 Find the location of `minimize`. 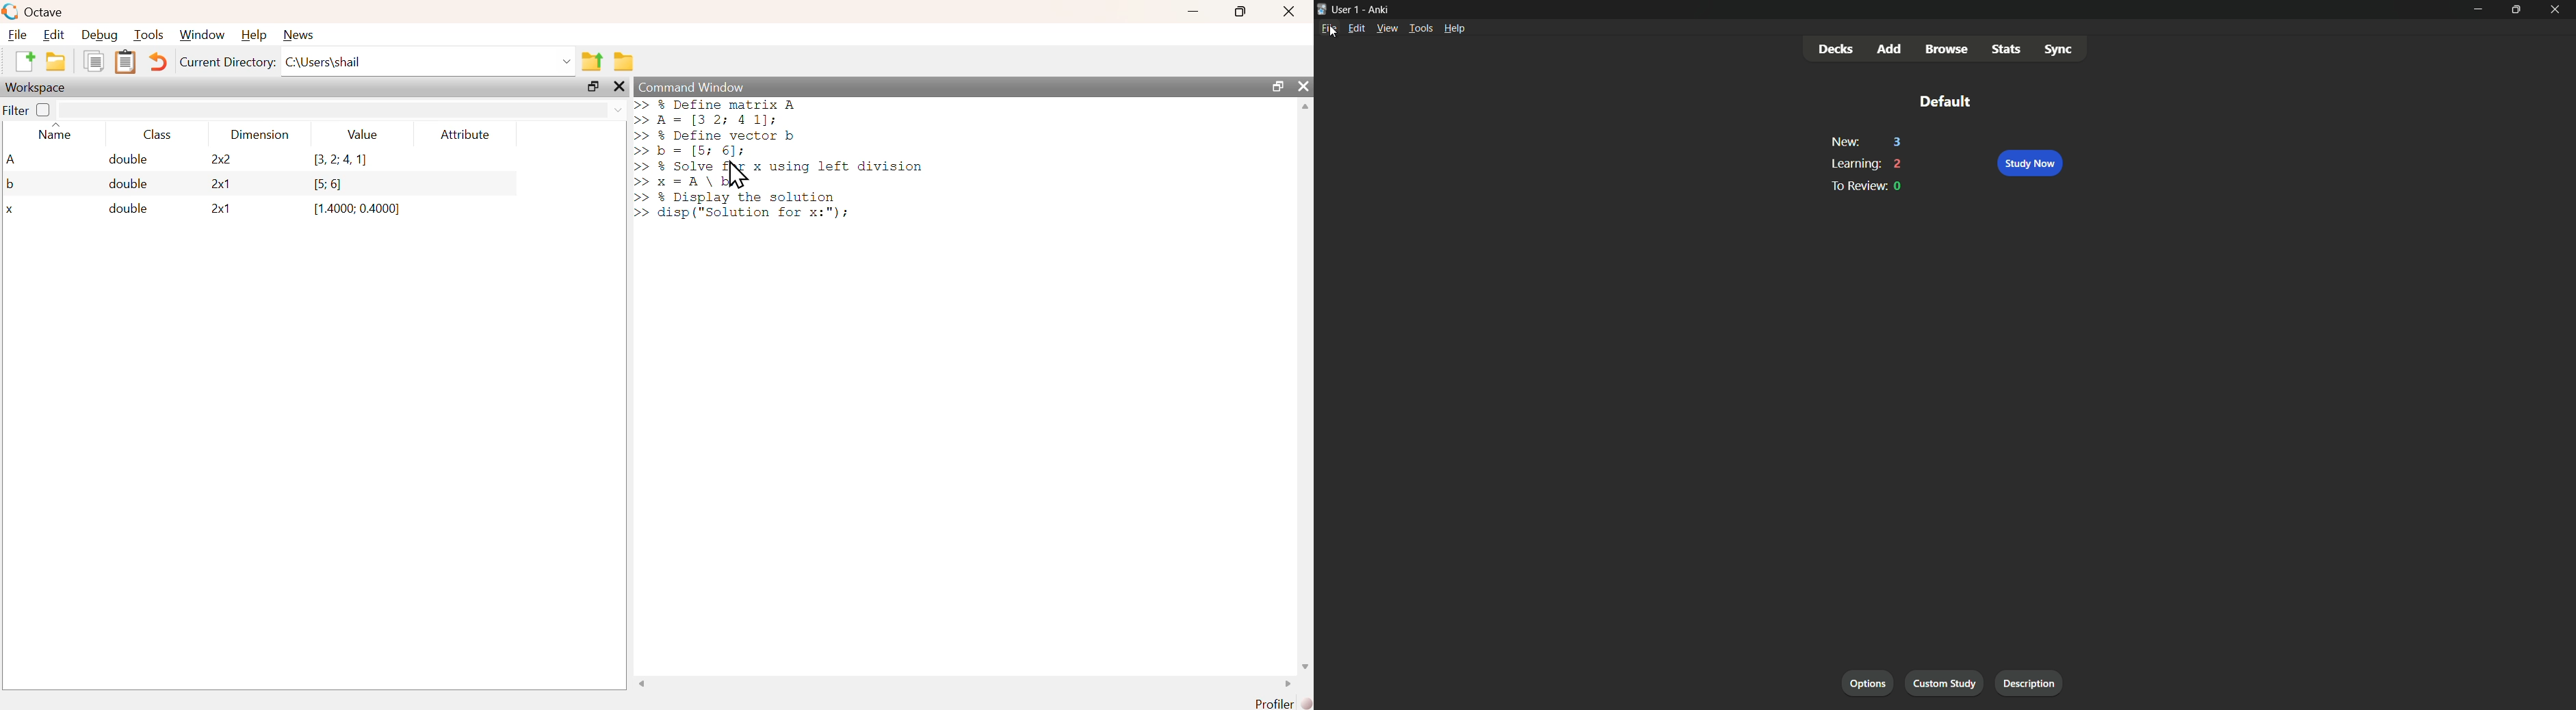

minimize is located at coordinates (2476, 9).